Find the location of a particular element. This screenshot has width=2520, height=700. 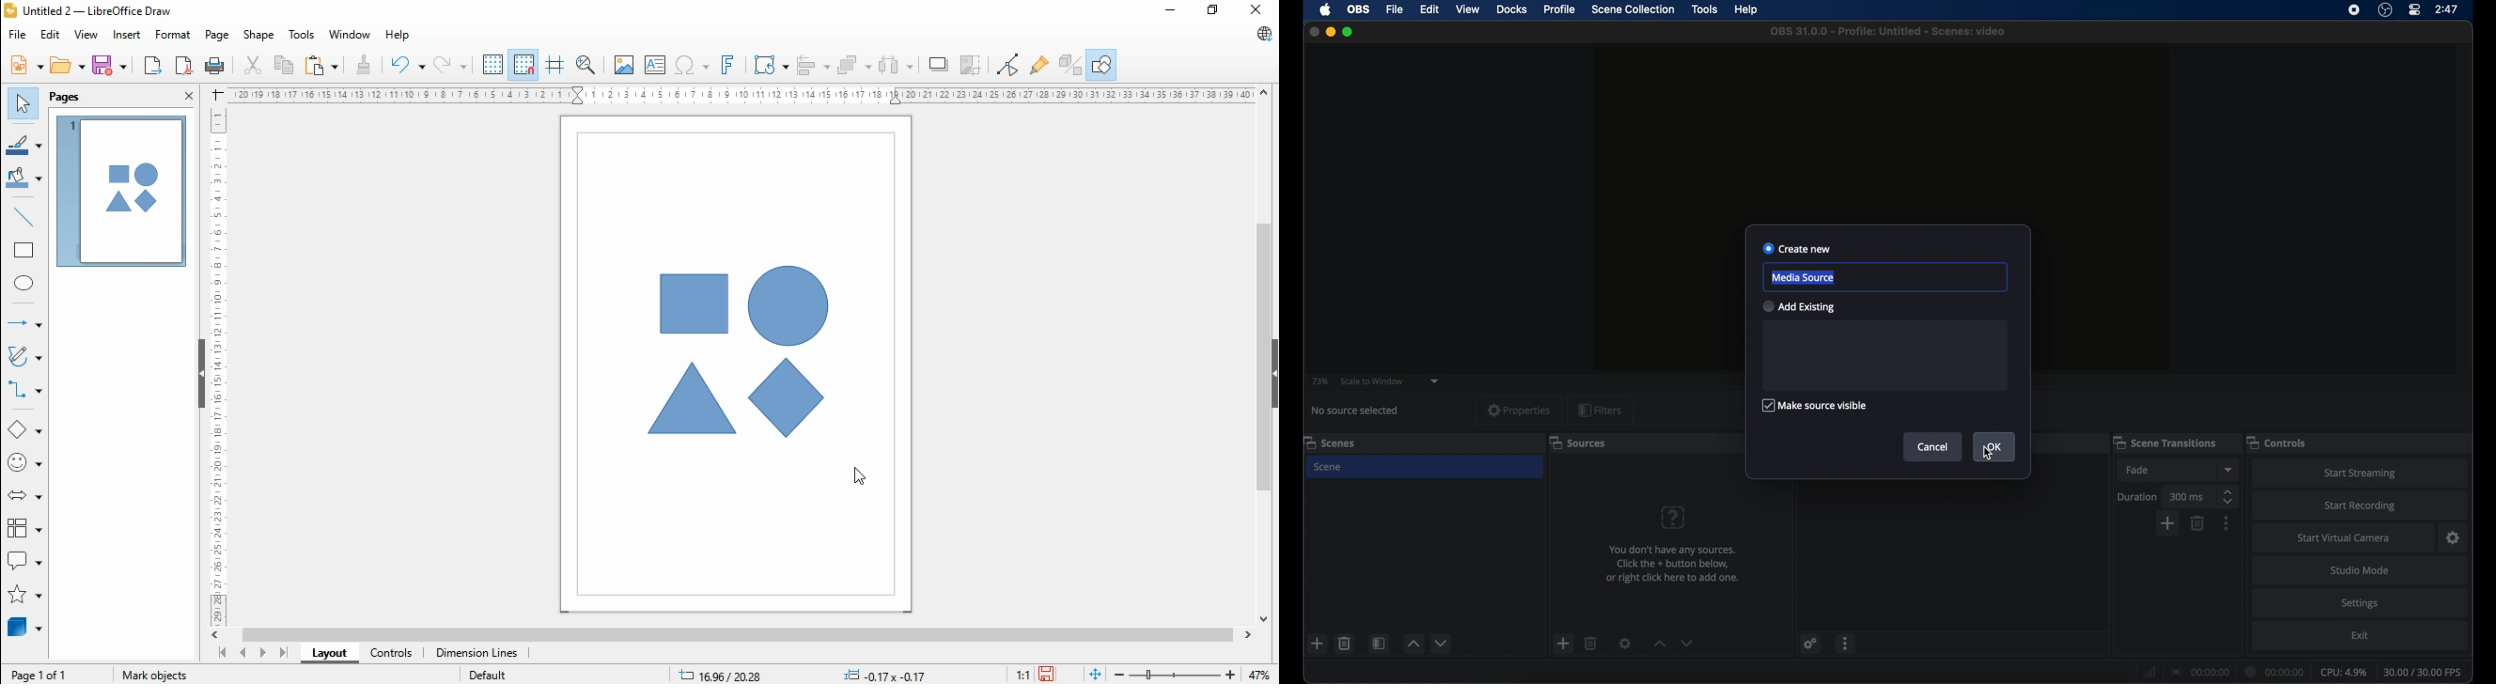

print is located at coordinates (215, 66).